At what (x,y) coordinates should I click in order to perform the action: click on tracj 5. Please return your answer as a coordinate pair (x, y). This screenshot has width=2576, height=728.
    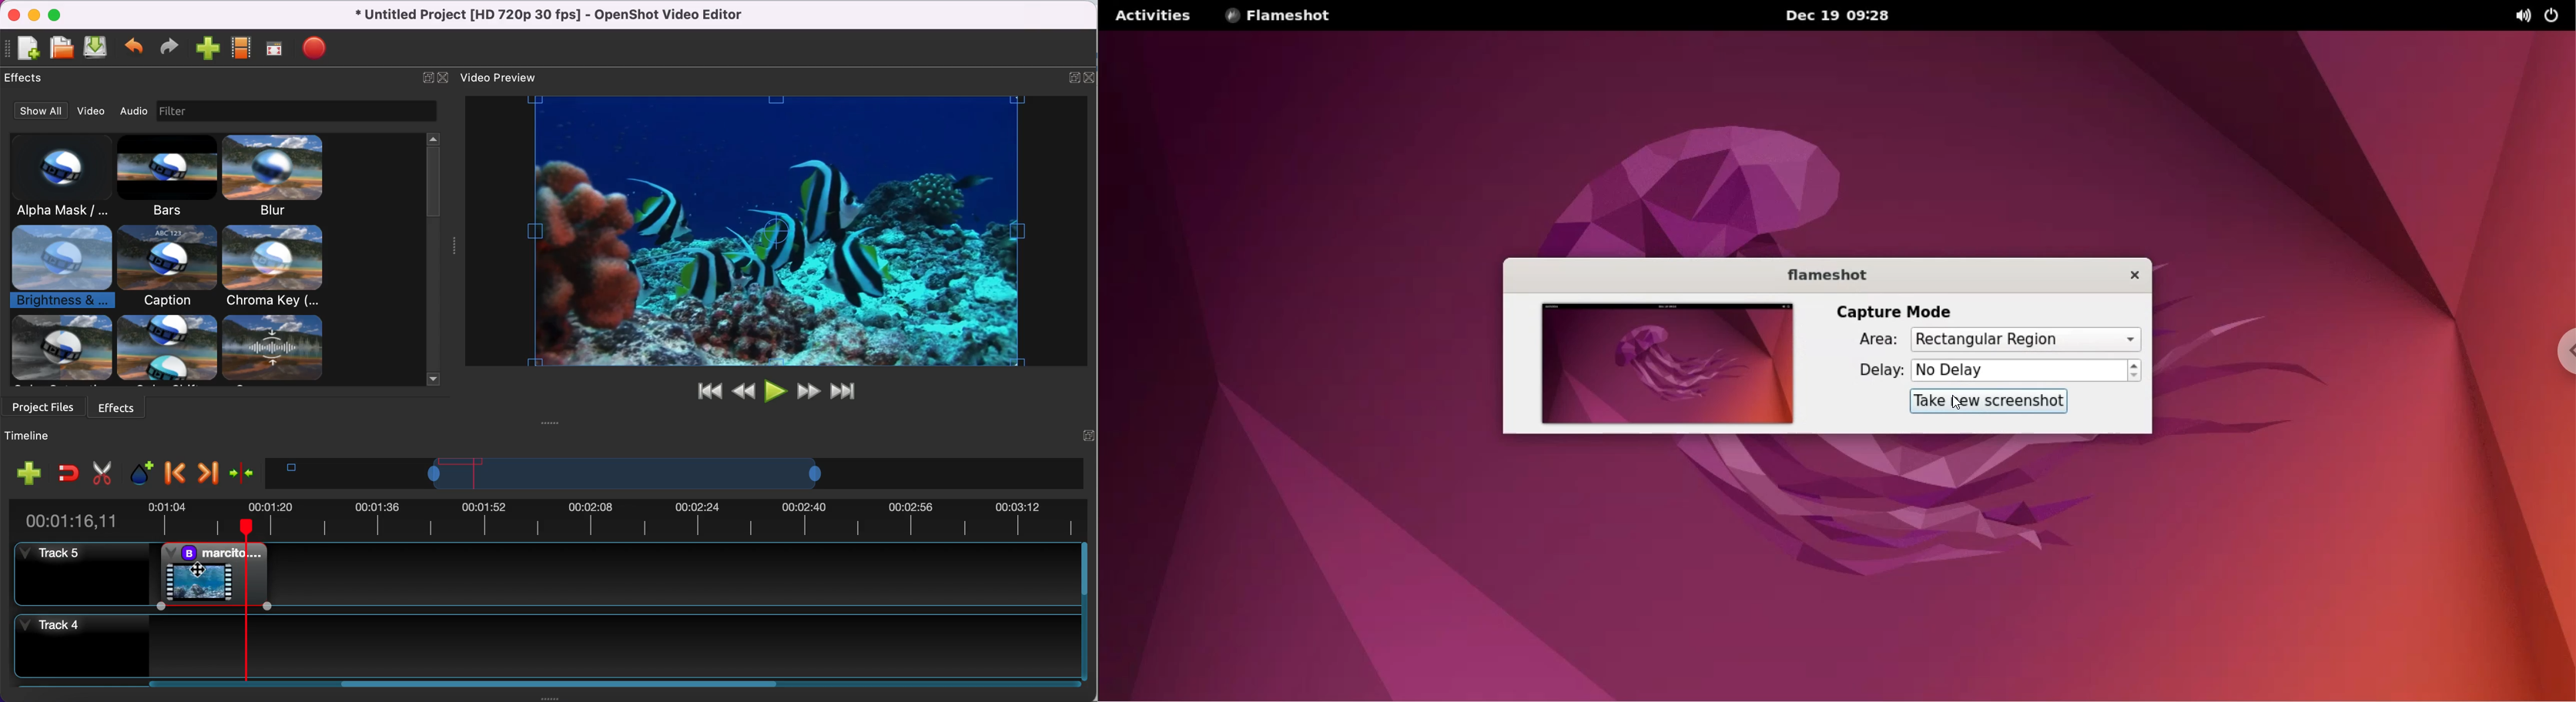
    Looking at the image, I should click on (80, 574).